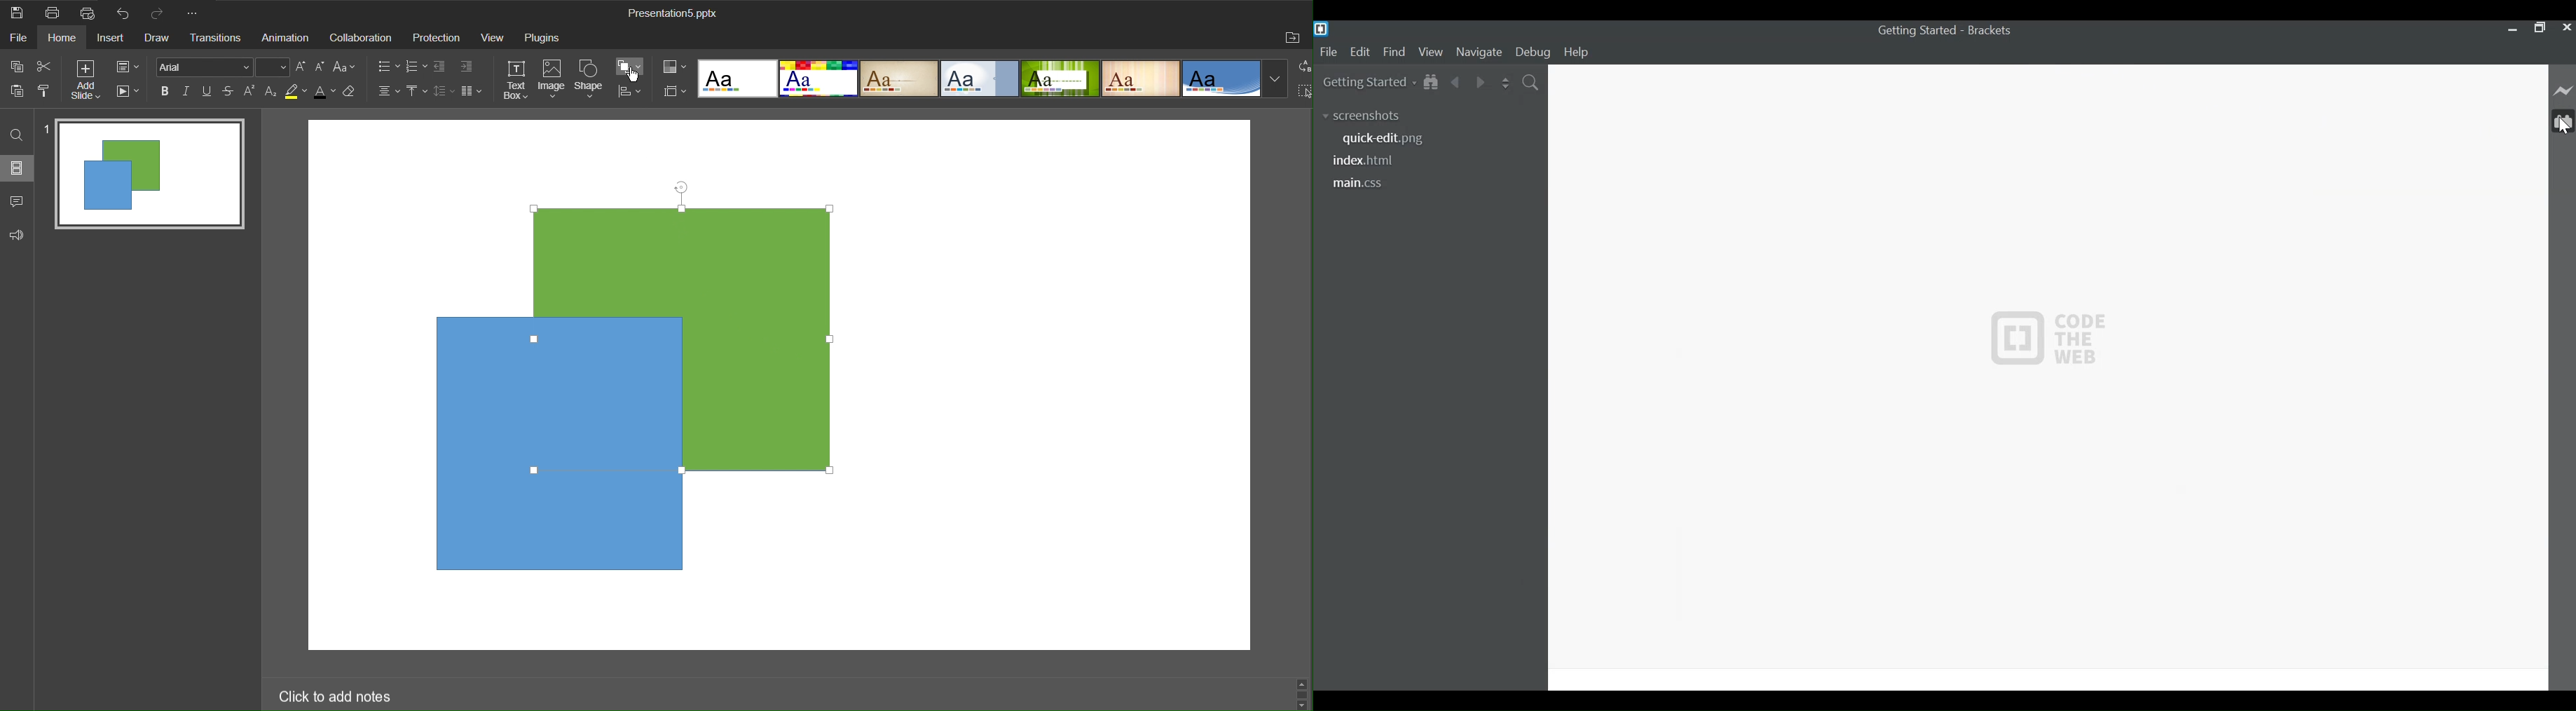  What do you see at coordinates (591, 78) in the screenshot?
I see `Shape` at bounding box center [591, 78].